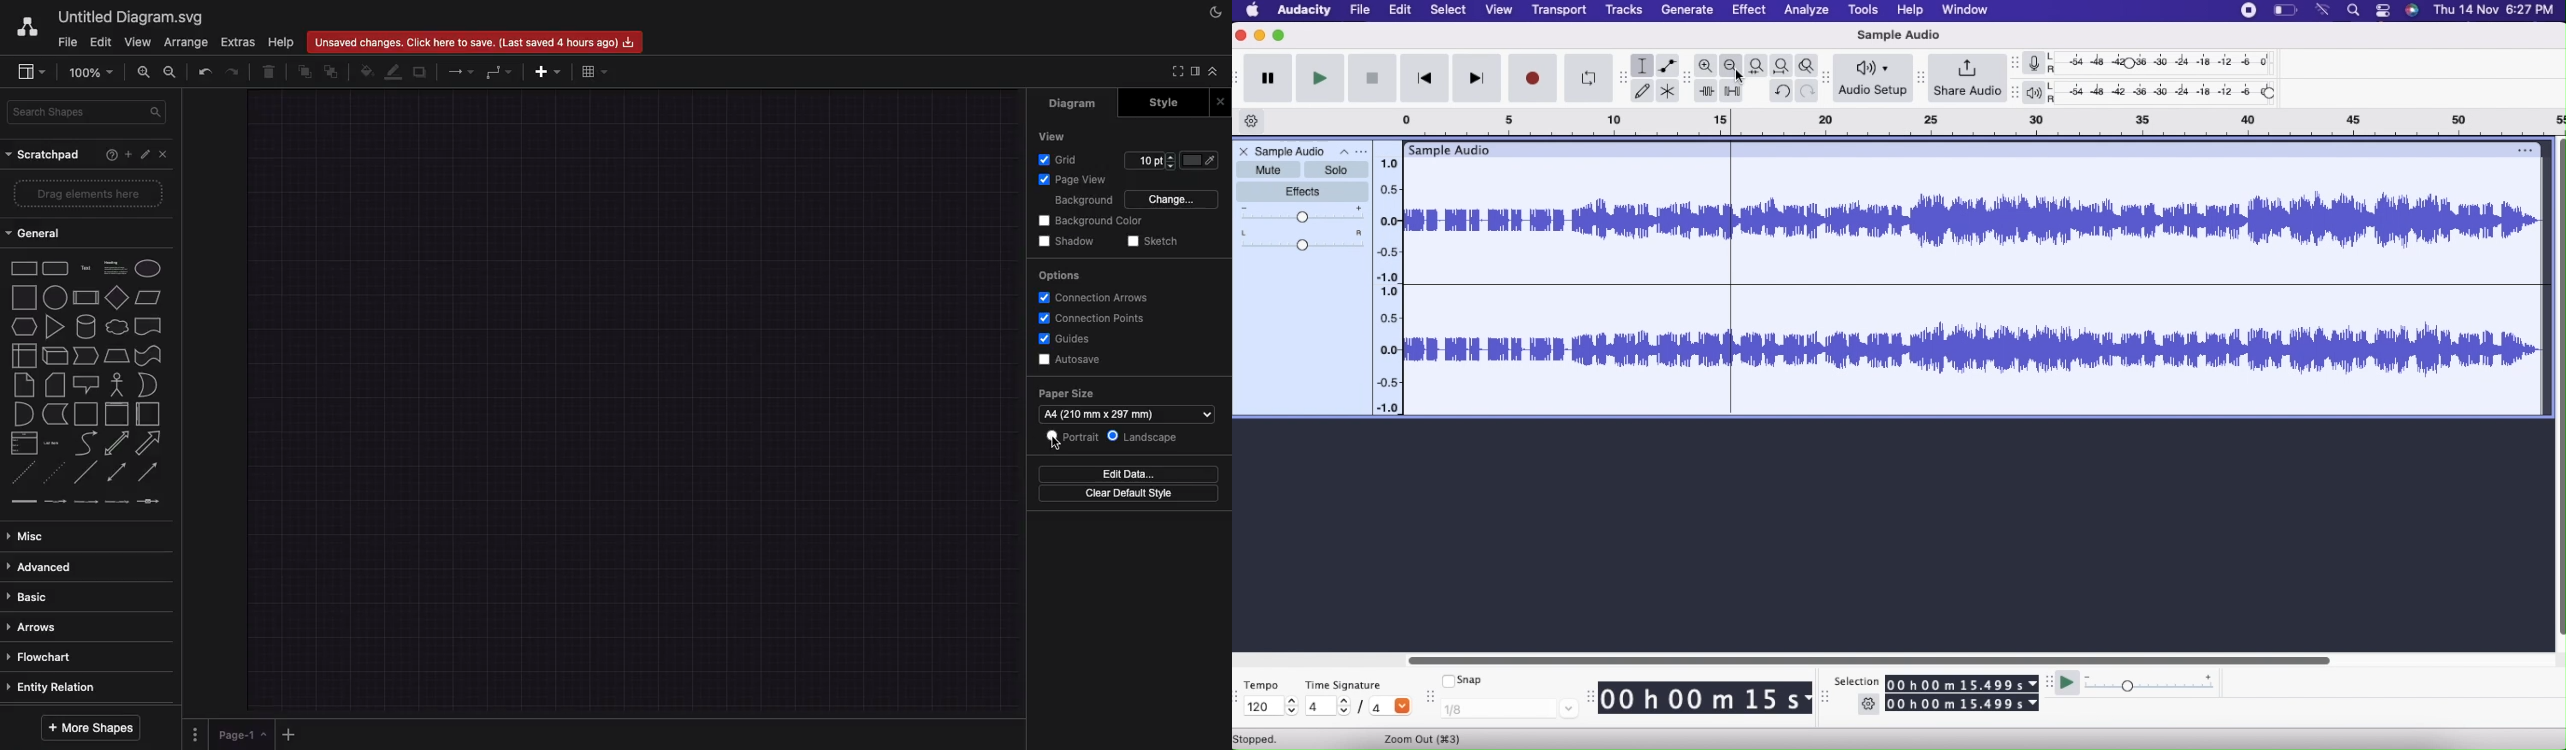 The image size is (2576, 756). I want to click on Click and drag to define a looping region, so click(1994, 122).